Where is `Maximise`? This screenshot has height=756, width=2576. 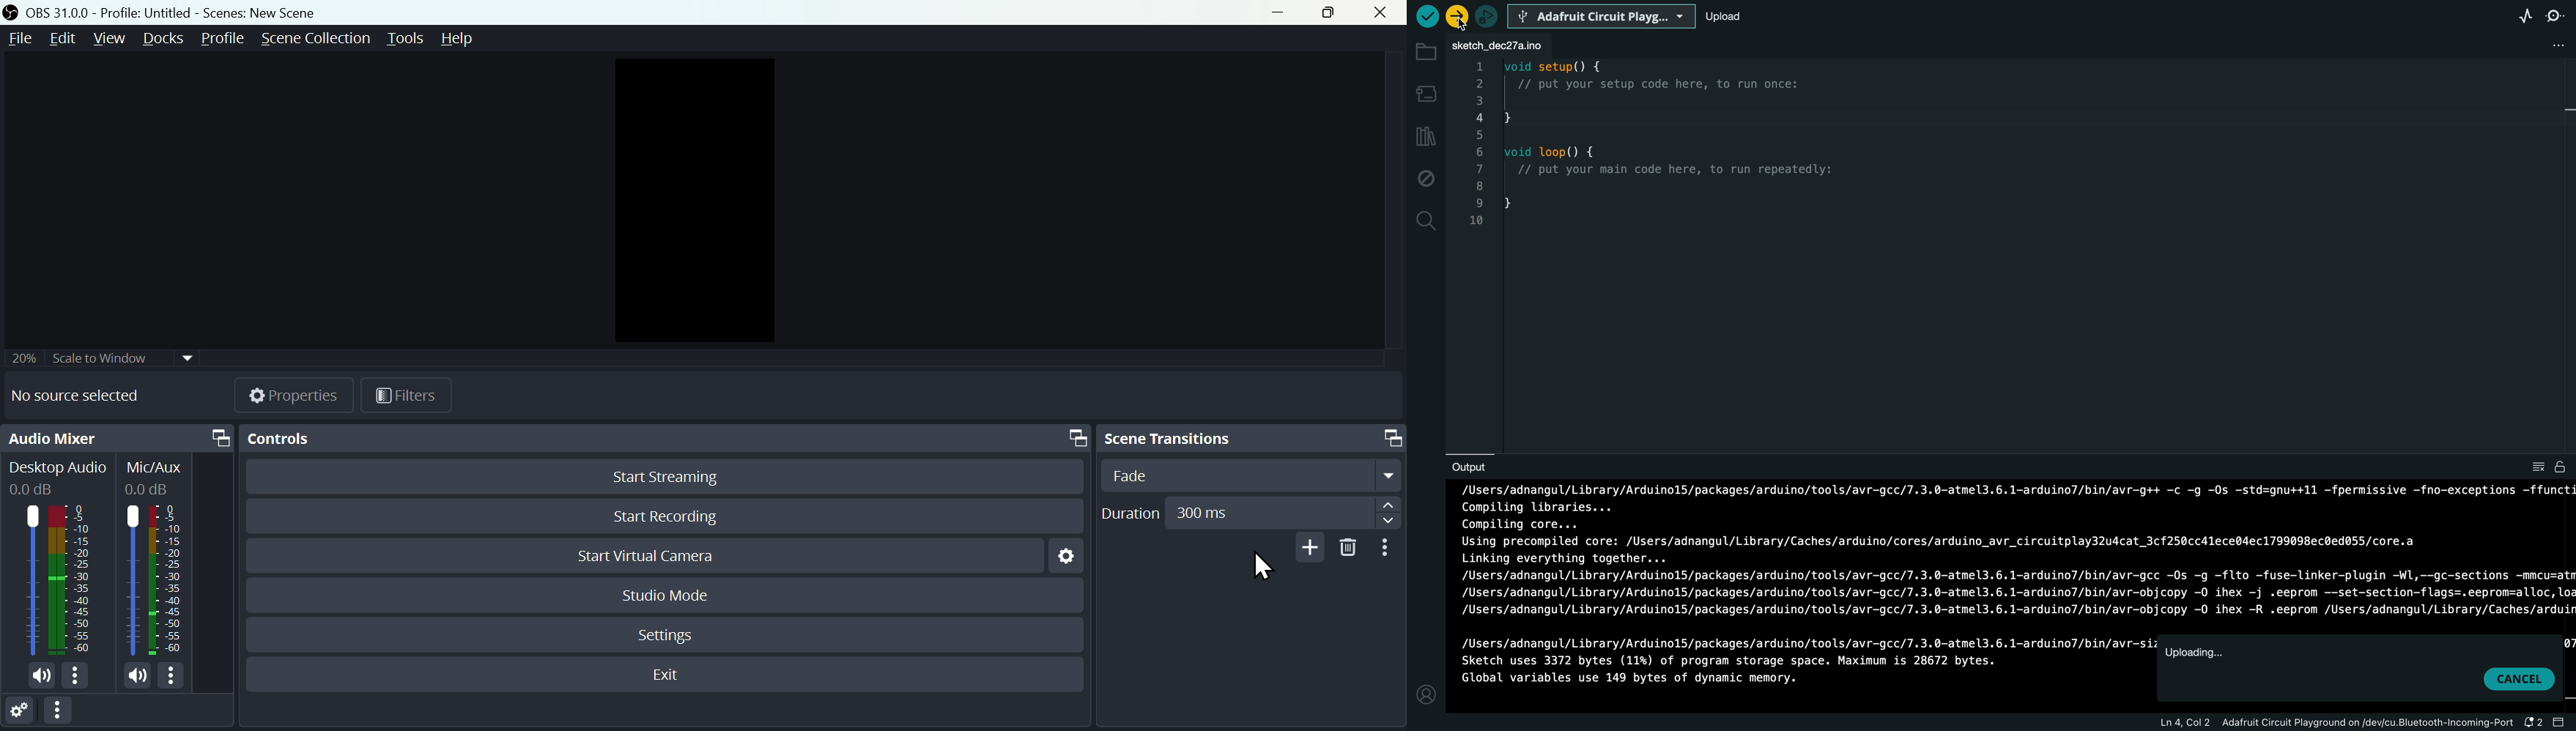
Maximise is located at coordinates (1336, 12).